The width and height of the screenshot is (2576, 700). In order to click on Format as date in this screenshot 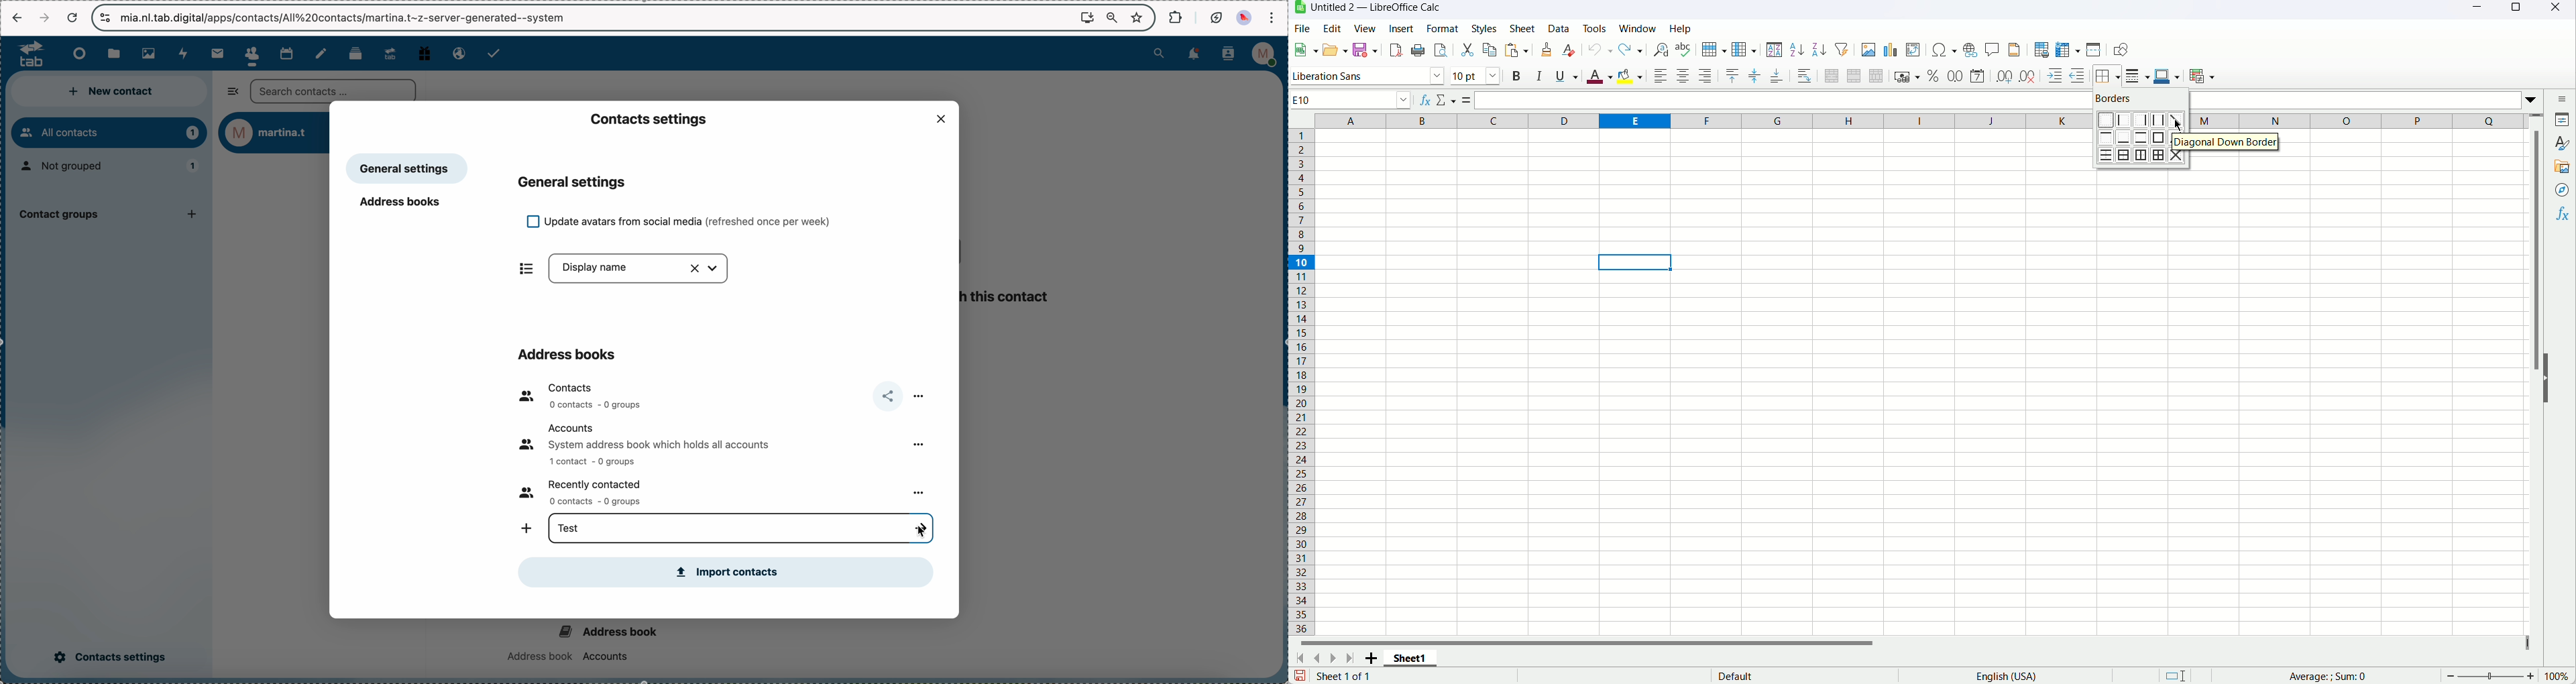, I will do `click(1977, 75)`.